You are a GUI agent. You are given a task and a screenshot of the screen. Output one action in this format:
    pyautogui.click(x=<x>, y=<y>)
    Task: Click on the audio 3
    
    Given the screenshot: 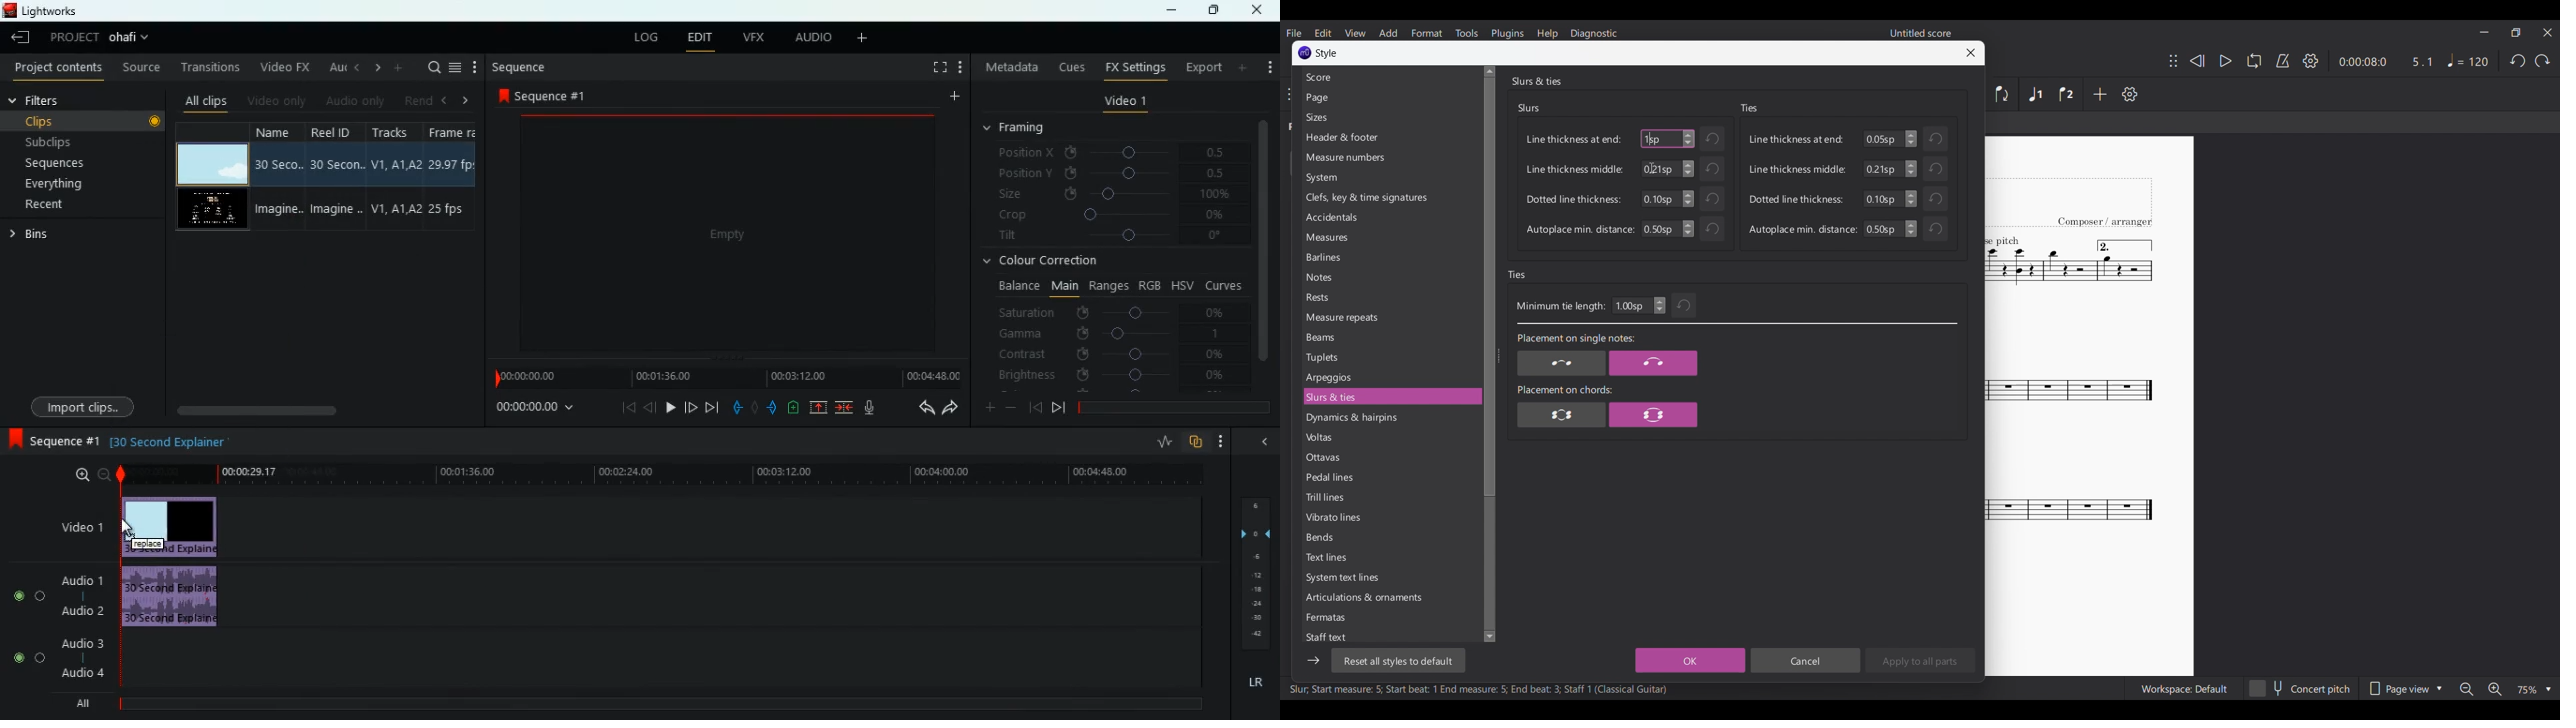 What is the action you would take?
    pyautogui.click(x=77, y=642)
    